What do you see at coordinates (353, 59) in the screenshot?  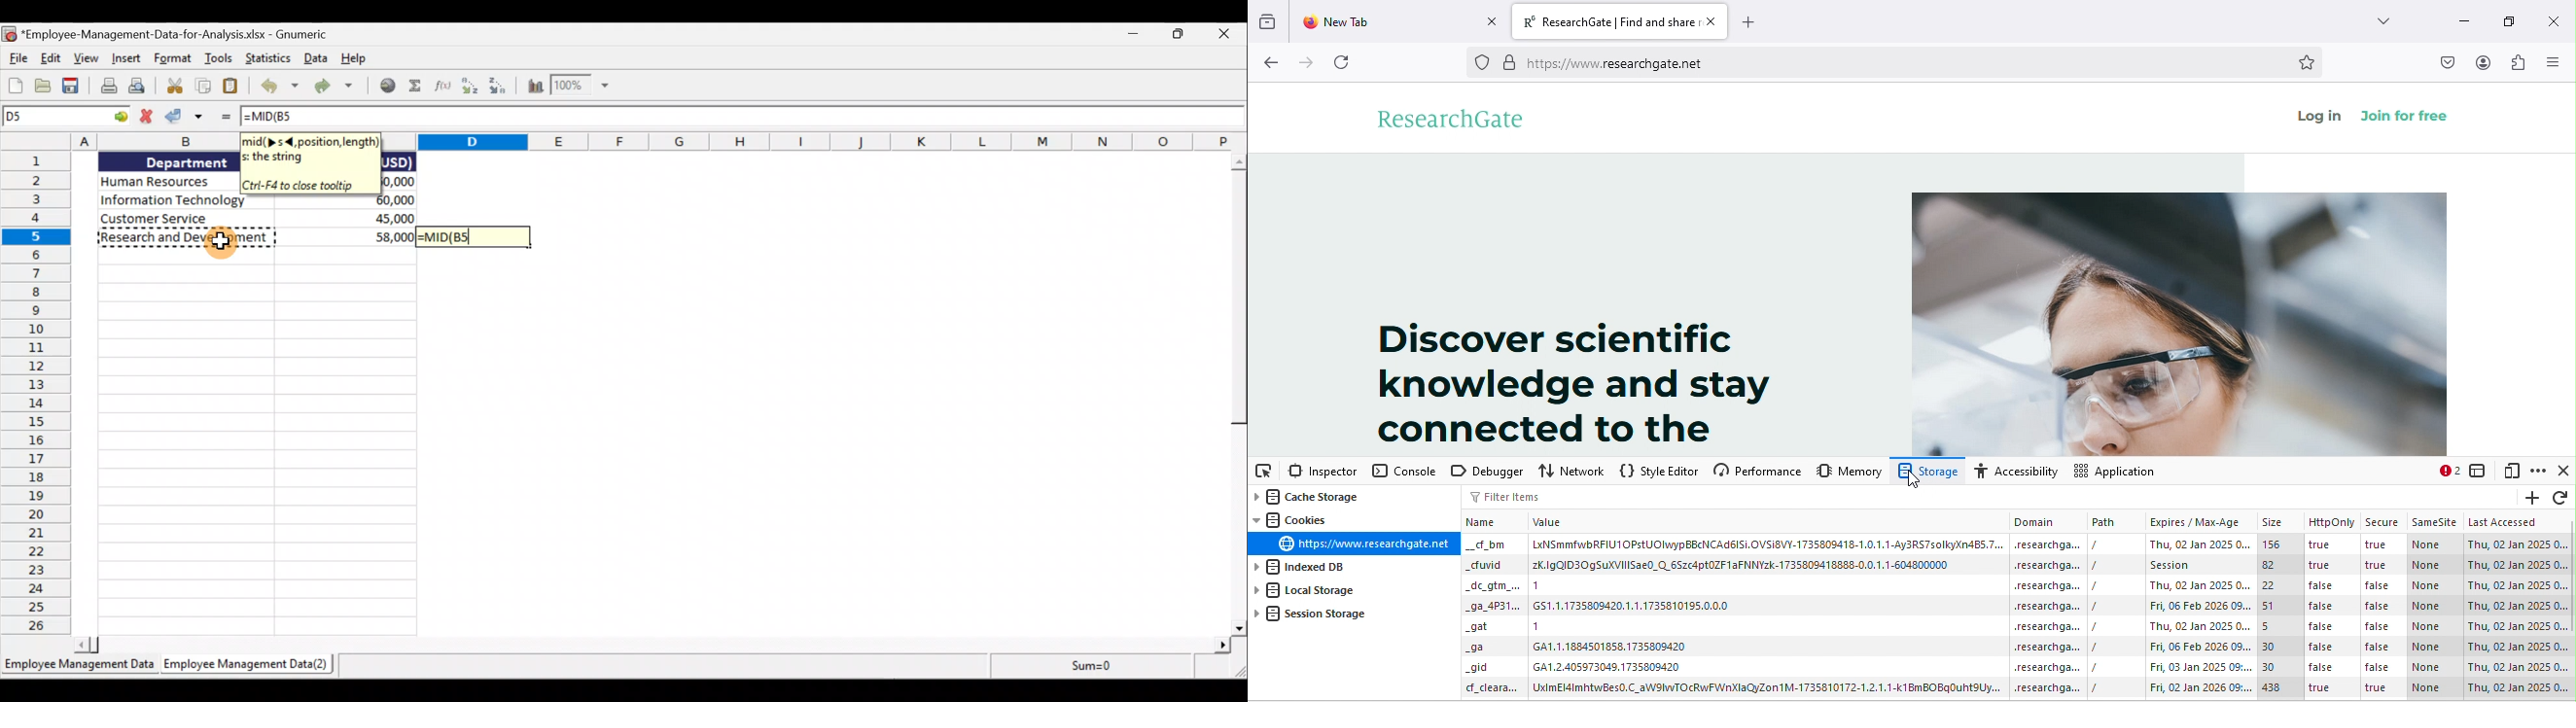 I see `Help` at bounding box center [353, 59].